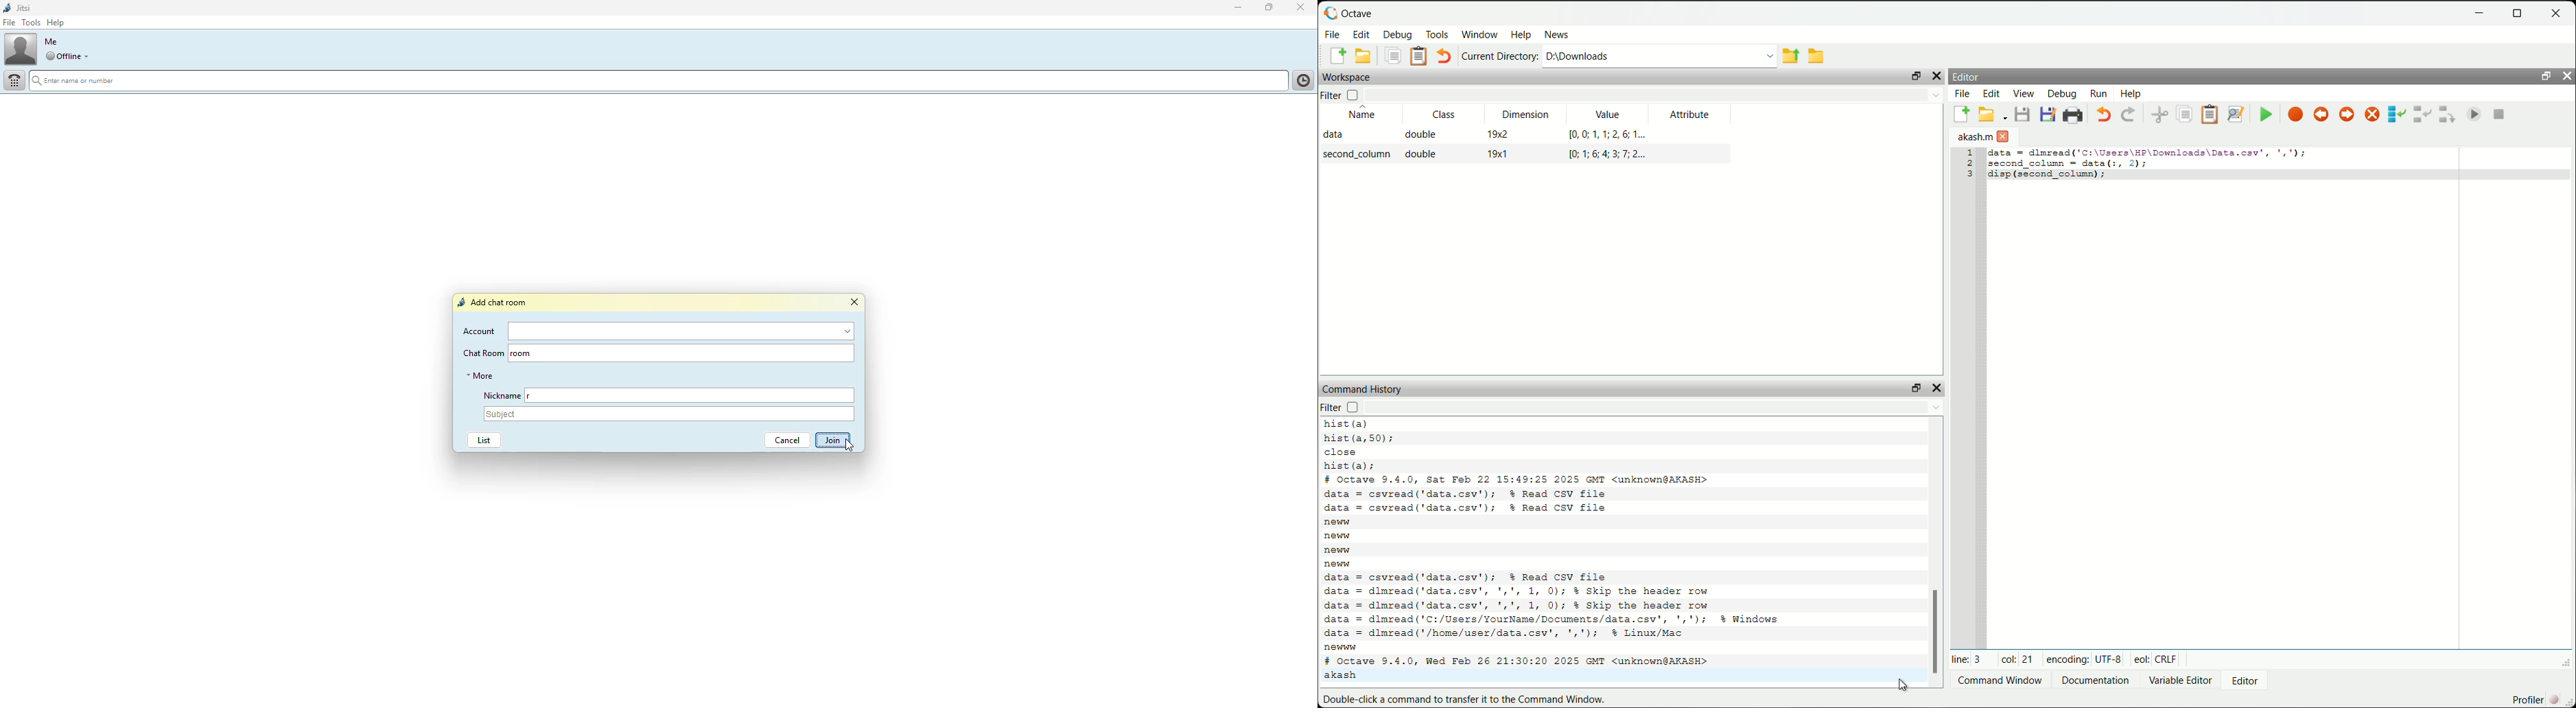  I want to click on add chat room, so click(495, 303).